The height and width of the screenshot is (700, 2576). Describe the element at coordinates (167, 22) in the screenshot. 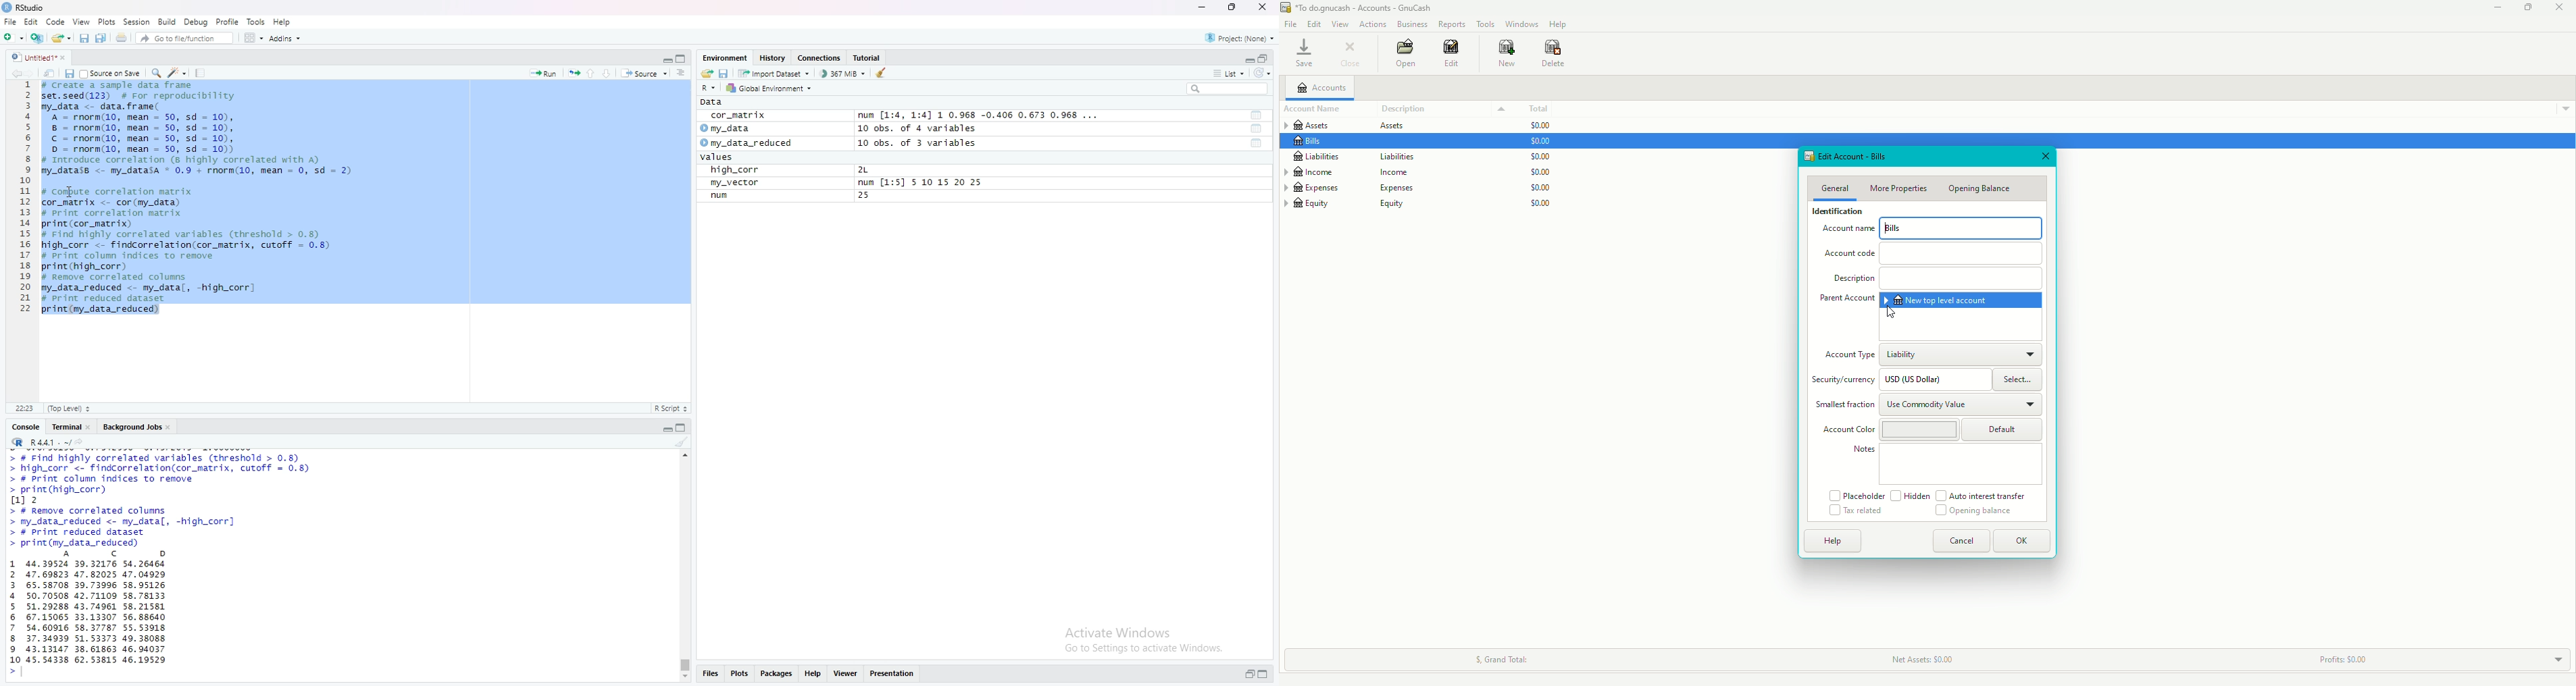

I see `Build` at that location.